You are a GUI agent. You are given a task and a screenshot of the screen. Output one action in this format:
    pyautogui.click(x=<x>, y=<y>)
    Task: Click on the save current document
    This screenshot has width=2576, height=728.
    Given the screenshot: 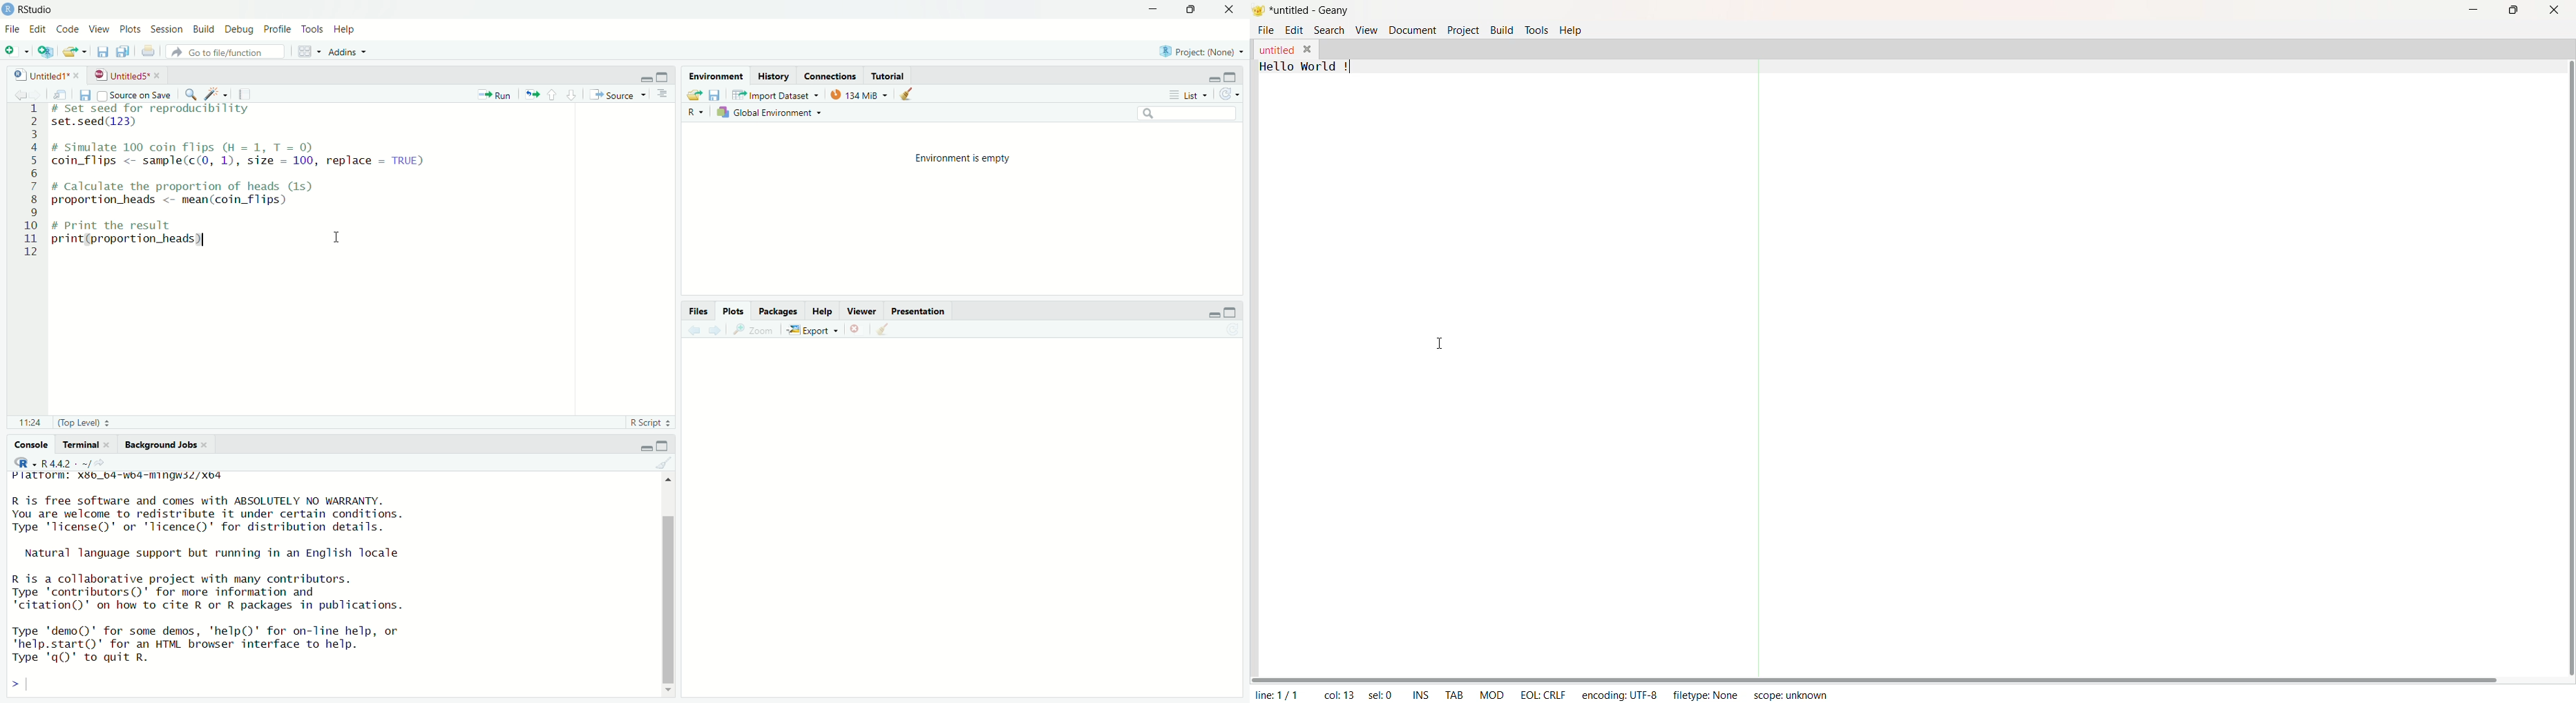 What is the action you would take?
    pyautogui.click(x=102, y=53)
    